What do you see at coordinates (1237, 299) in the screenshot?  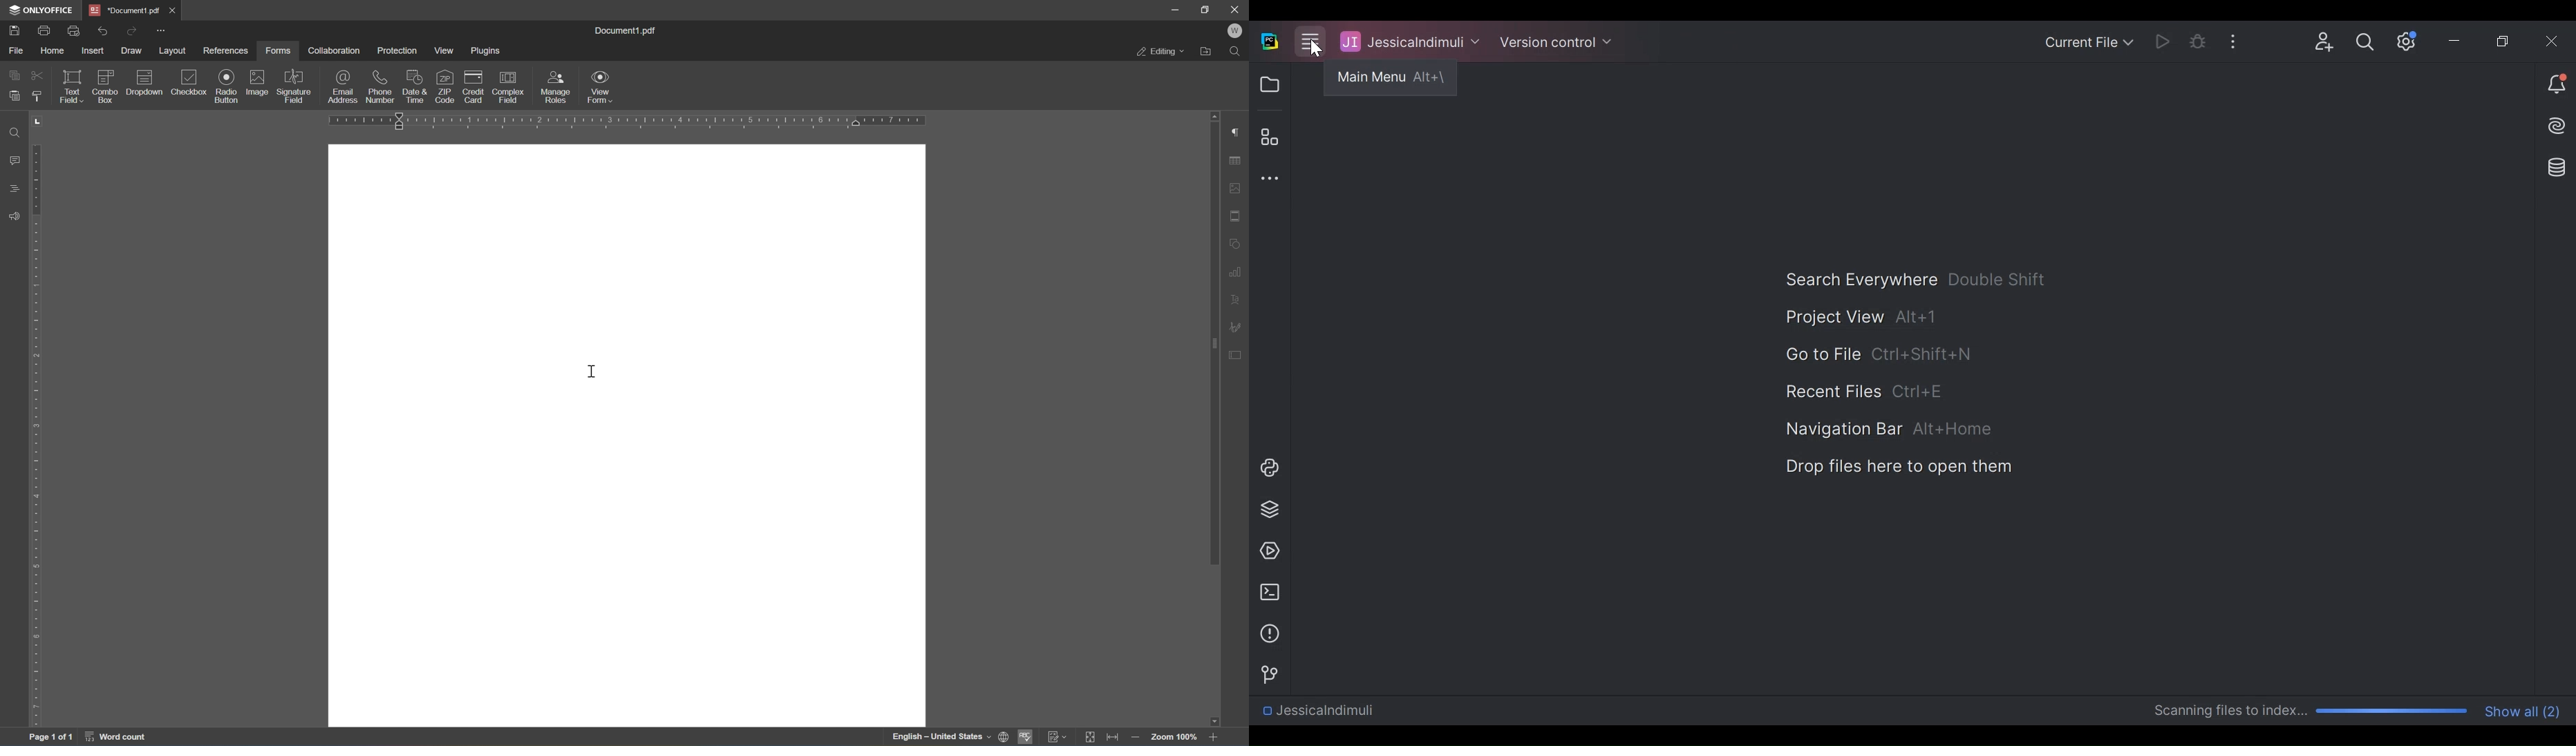 I see `text art settings` at bounding box center [1237, 299].